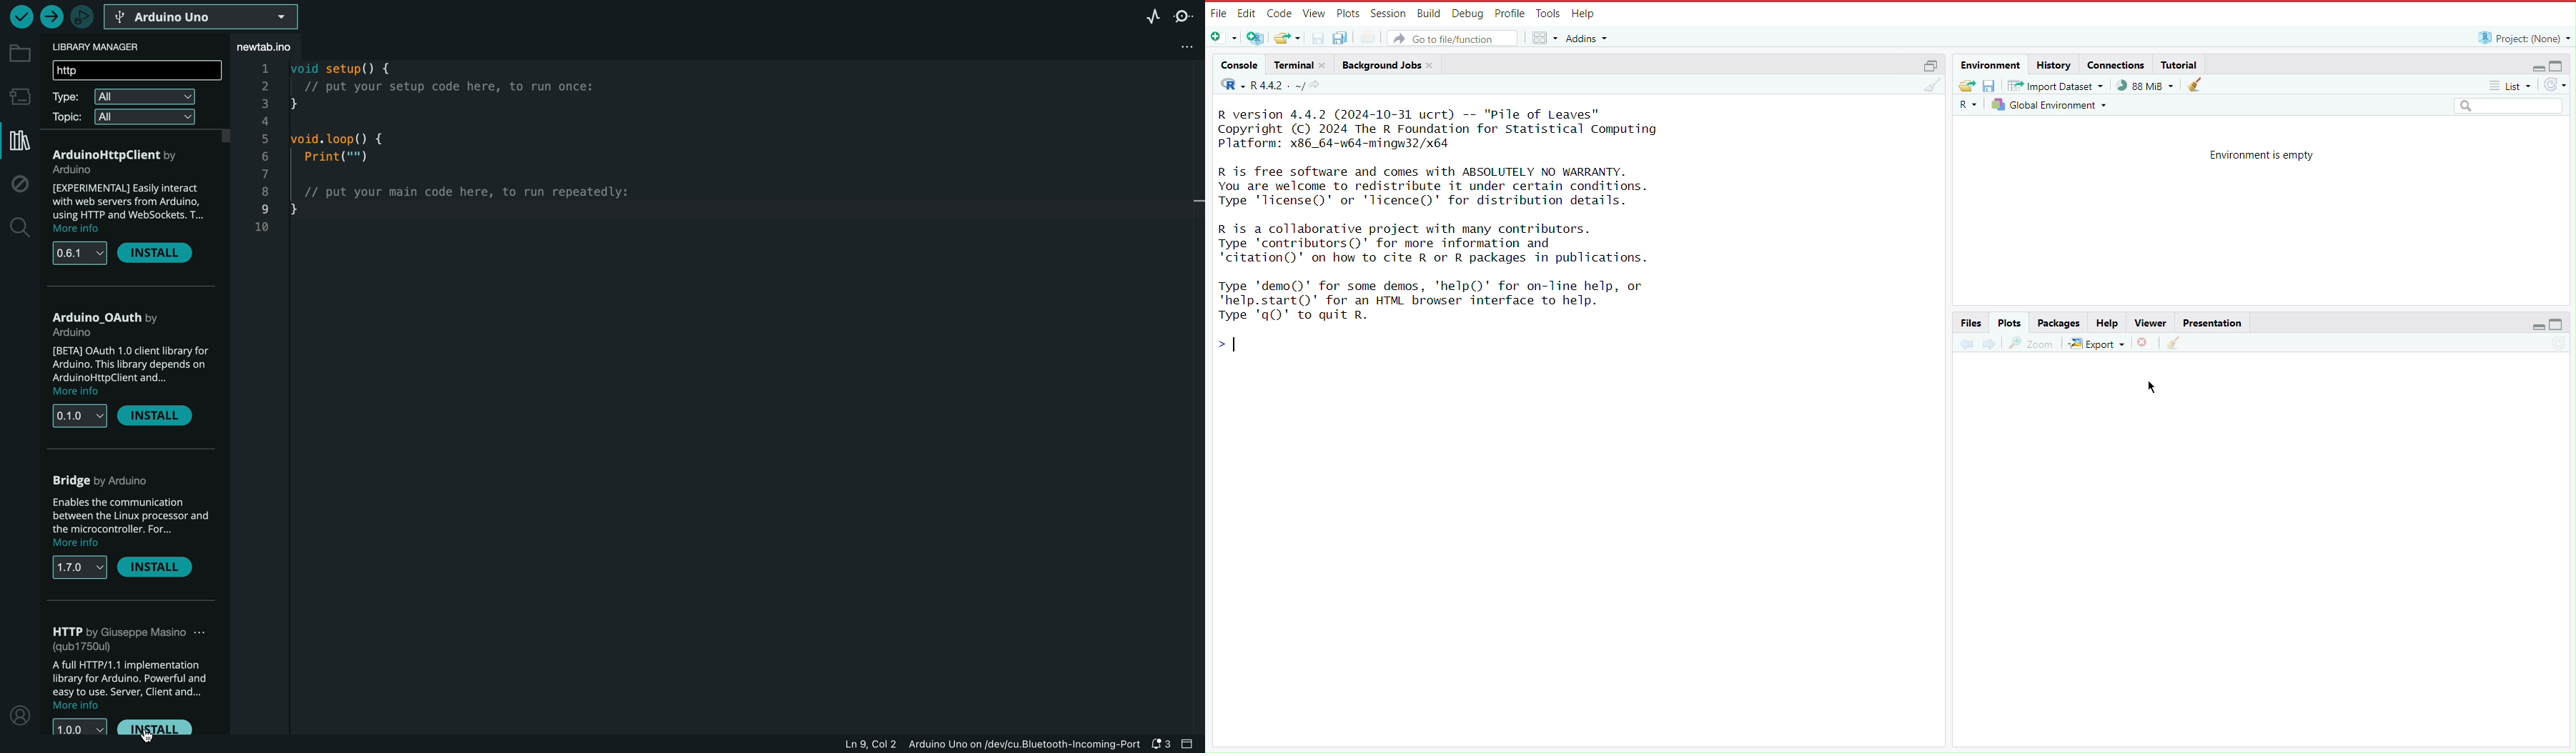  I want to click on Plots, so click(1347, 13).